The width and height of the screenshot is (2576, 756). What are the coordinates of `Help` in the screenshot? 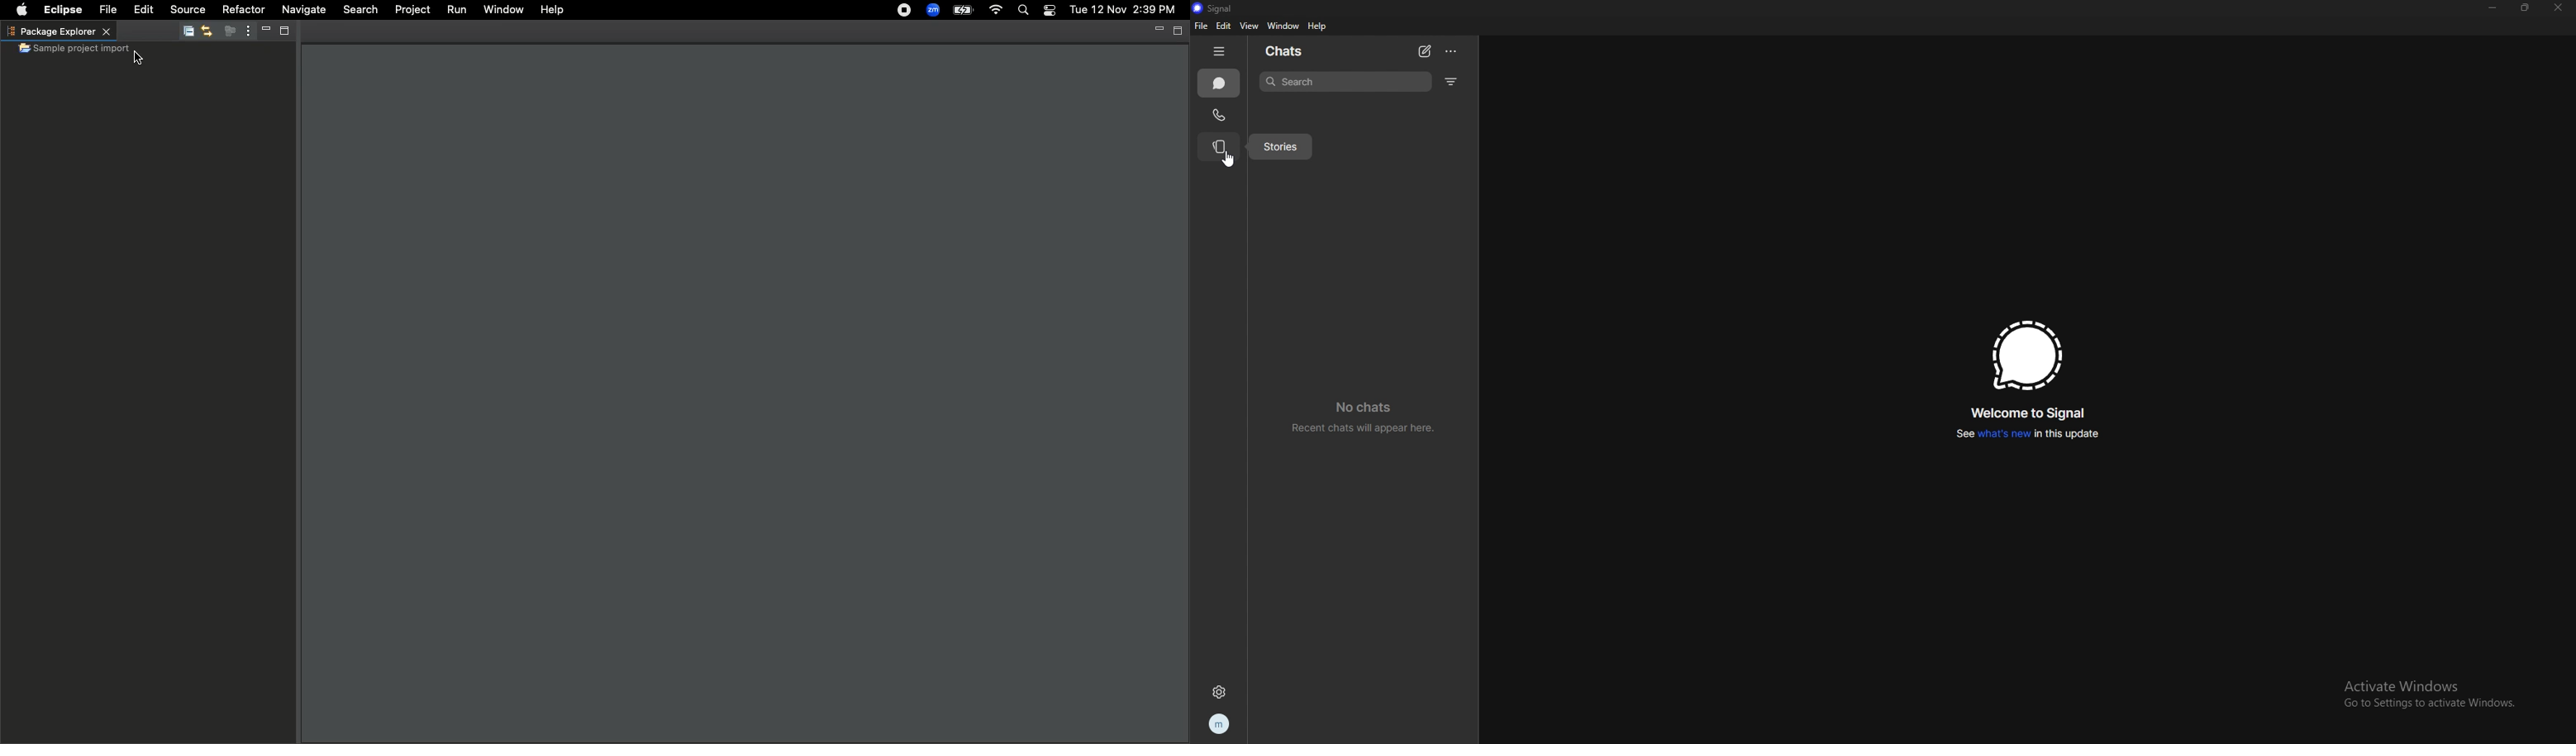 It's located at (552, 10).